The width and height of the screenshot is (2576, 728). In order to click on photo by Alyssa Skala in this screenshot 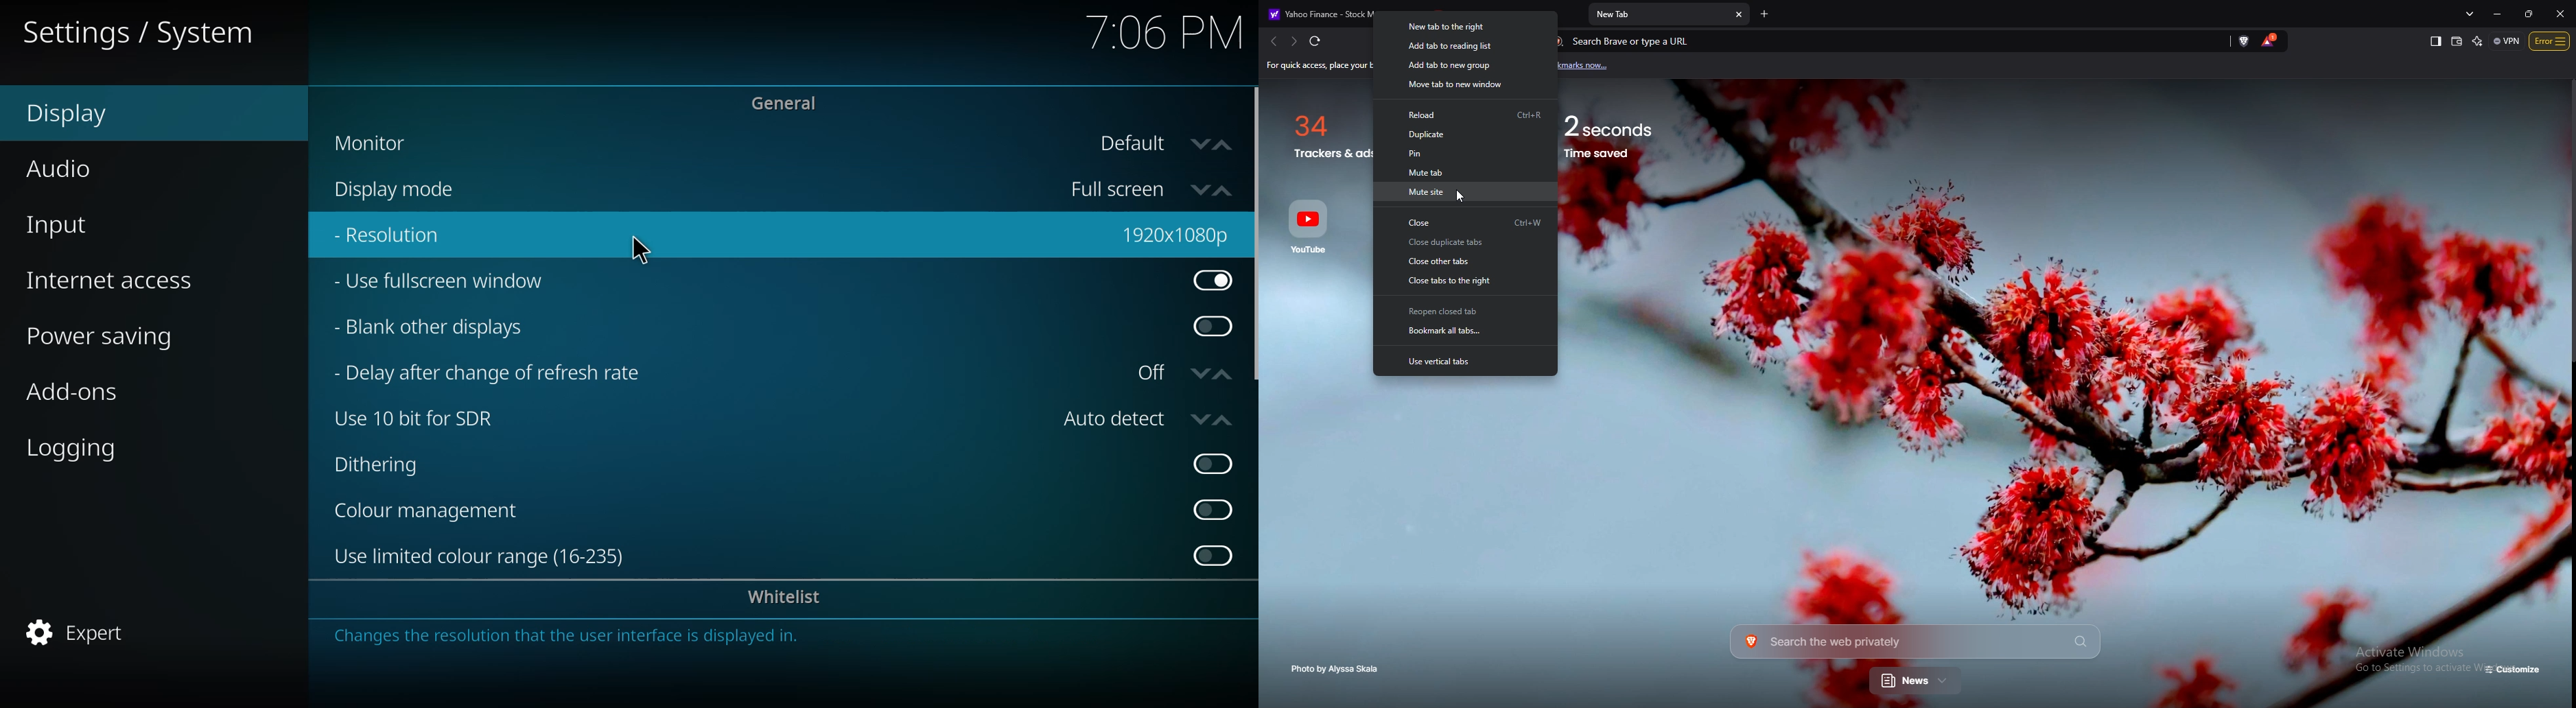, I will do `click(1339, 669)`.